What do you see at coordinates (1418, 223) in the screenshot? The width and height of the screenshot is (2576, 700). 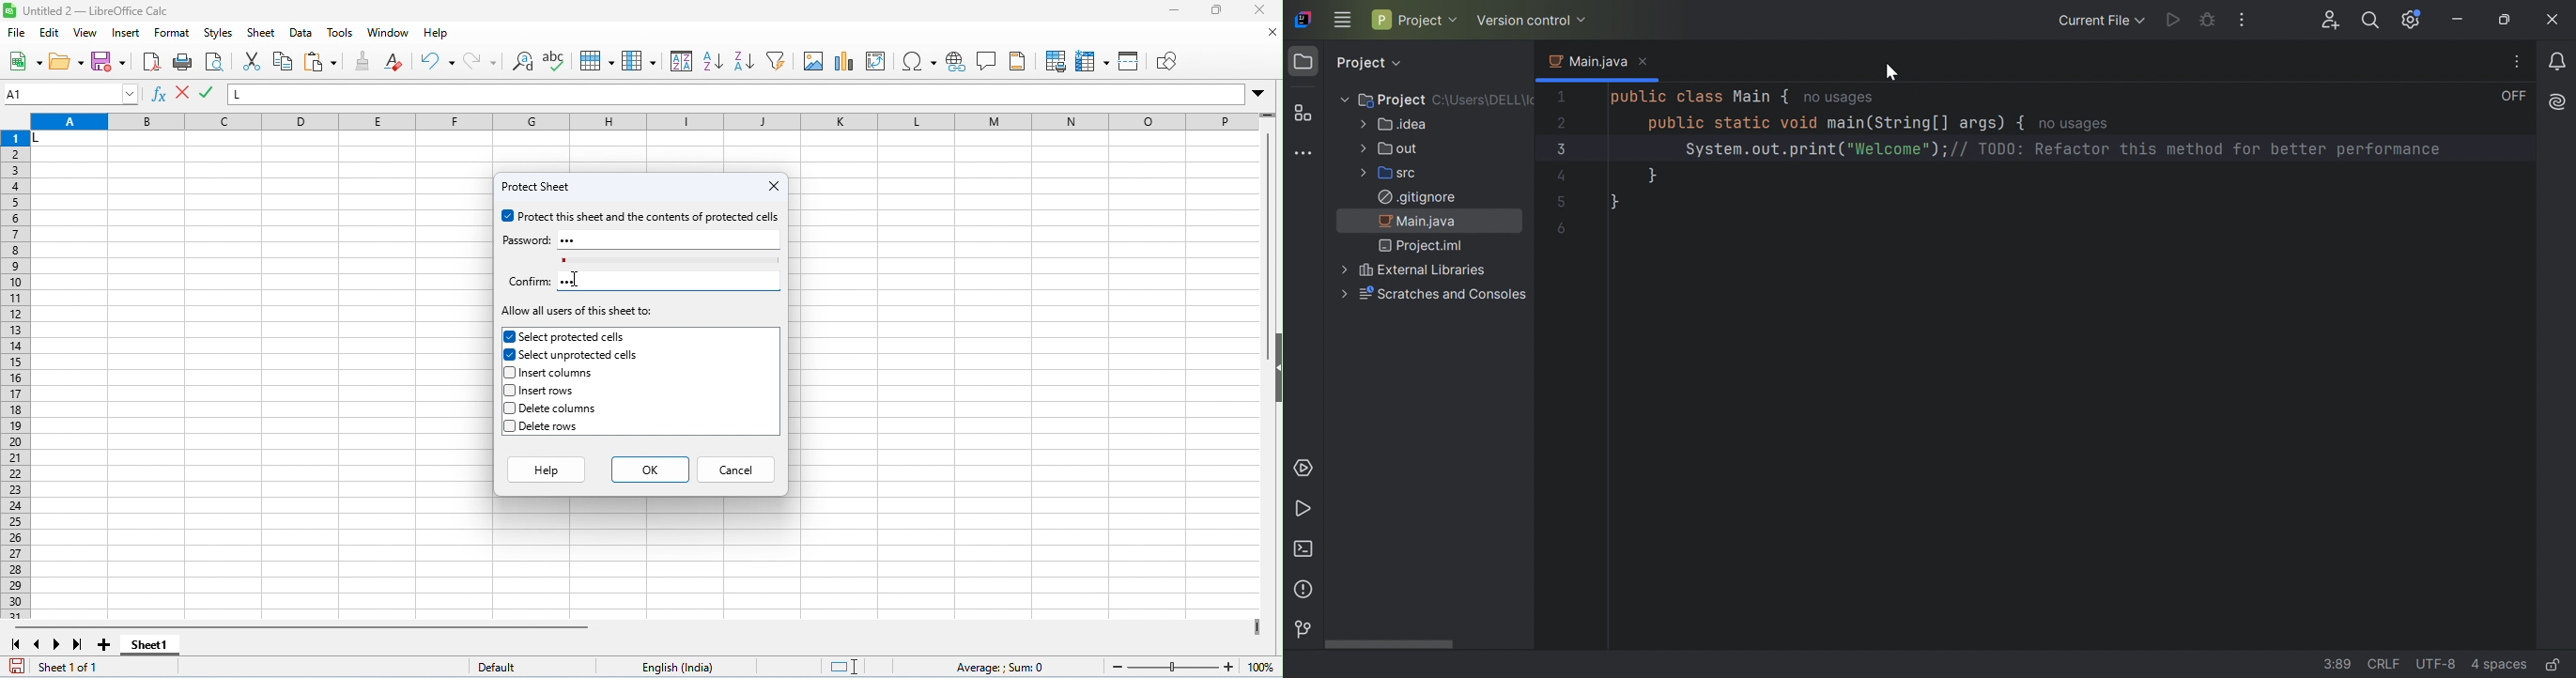 I see `Main.java` at bounding box center [1418, 223].